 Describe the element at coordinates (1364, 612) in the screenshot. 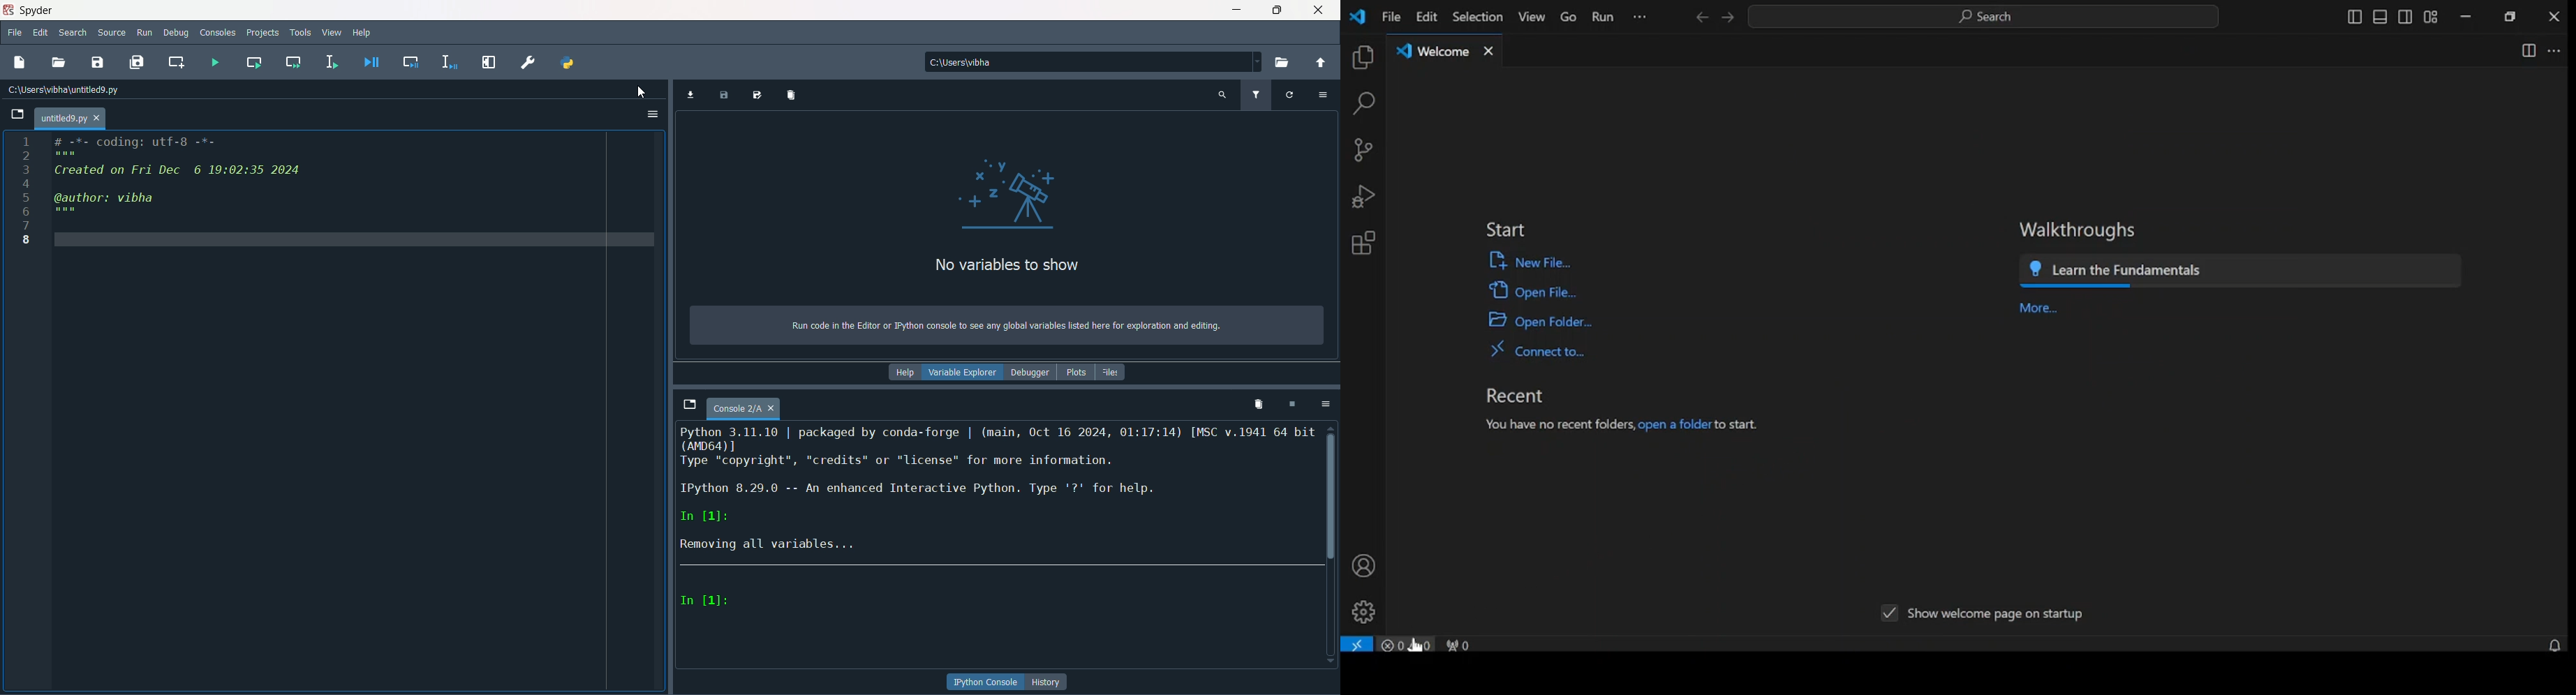

I see `settings` at that location.